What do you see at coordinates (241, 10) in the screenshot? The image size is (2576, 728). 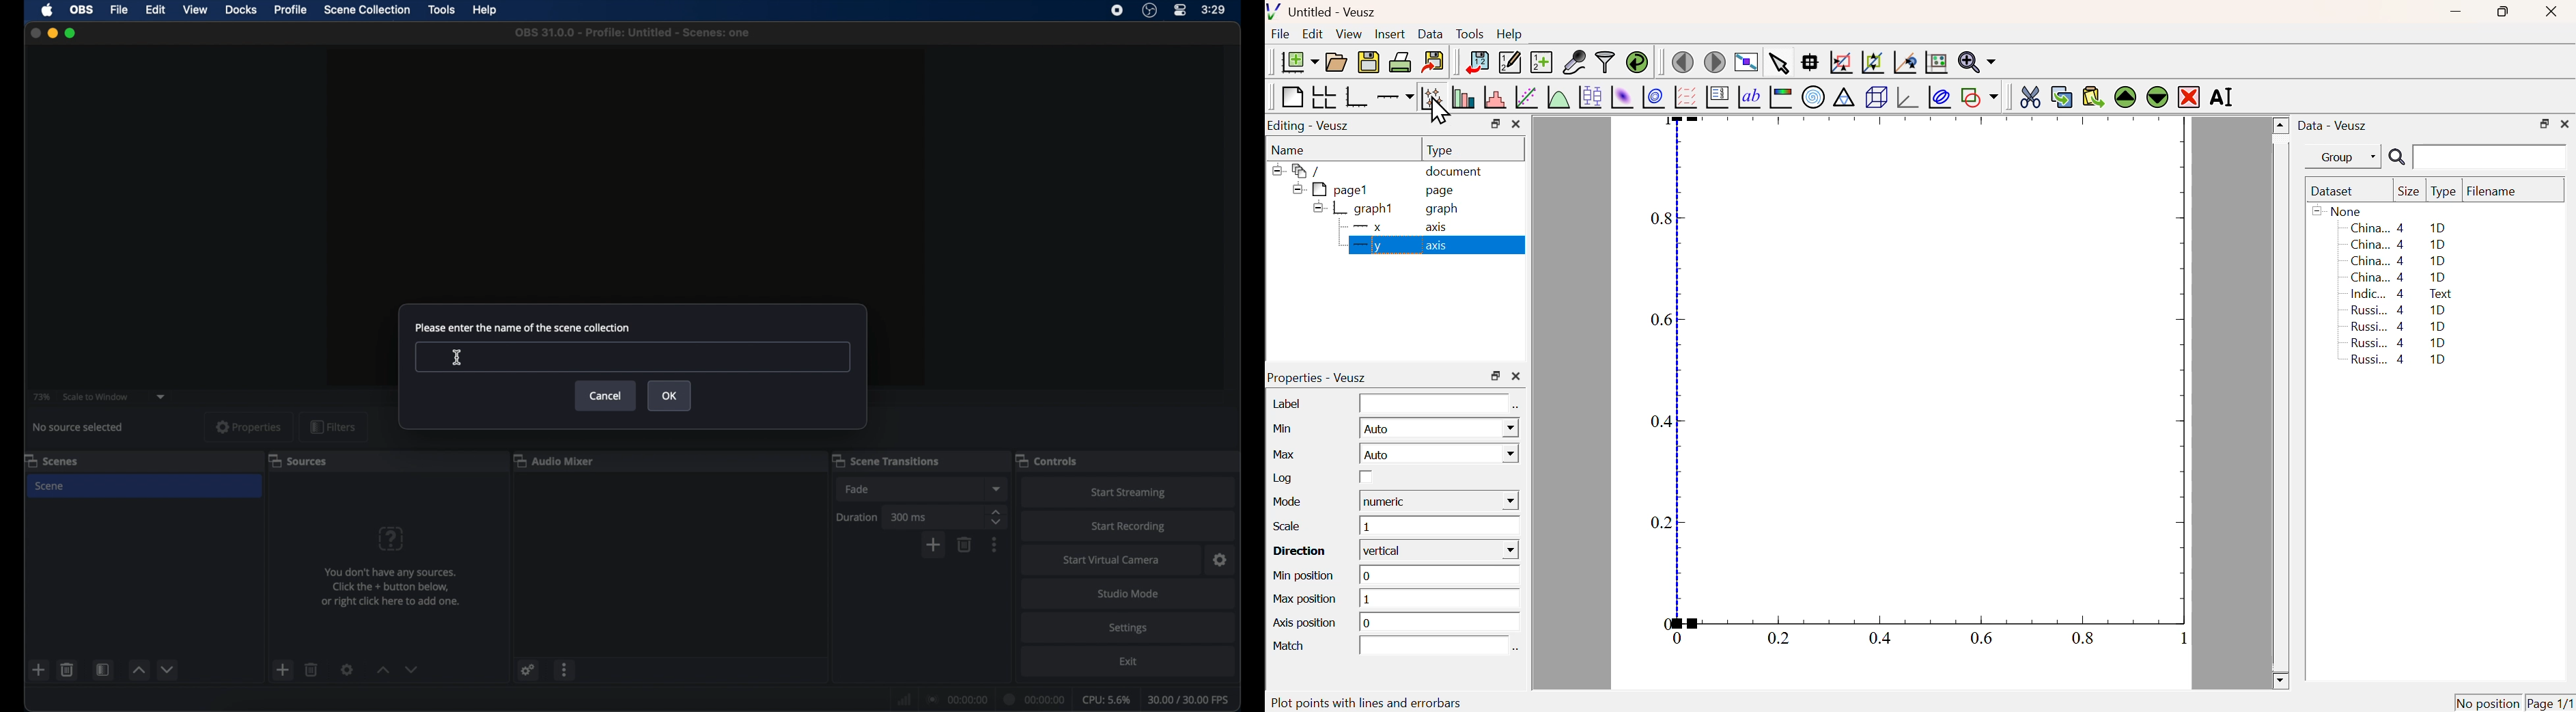 I see `docks` at bounding box center [241, 10].